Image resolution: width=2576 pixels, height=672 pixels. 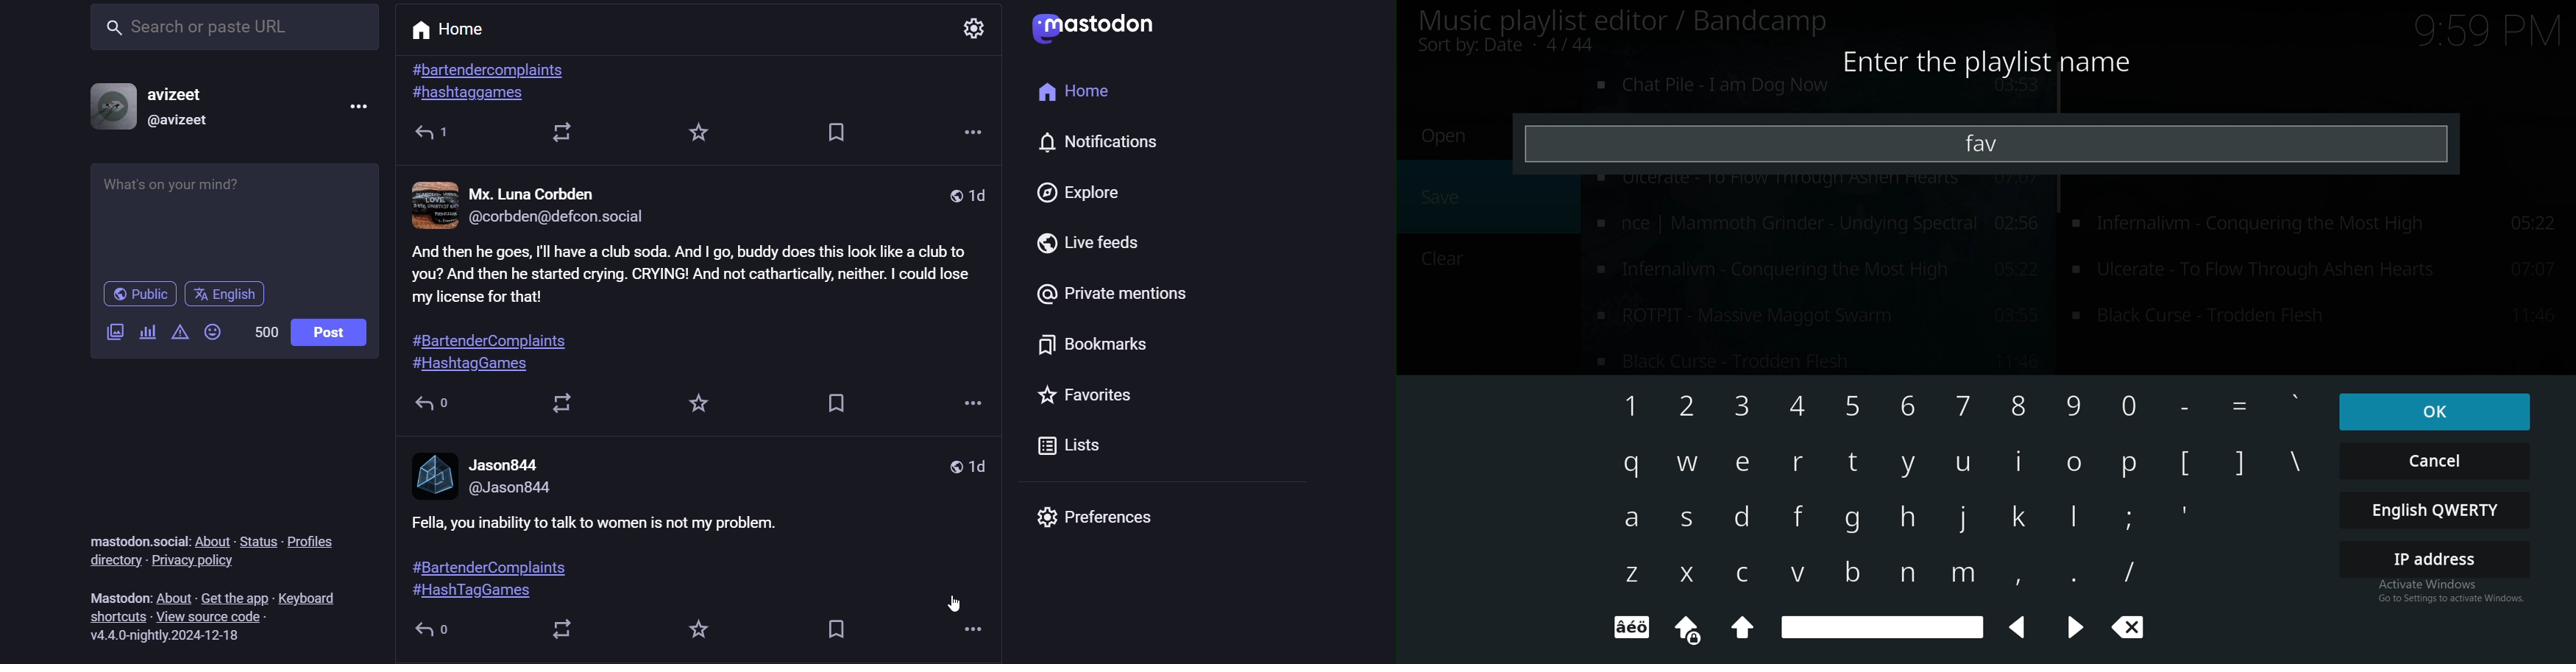 What do you see at coordinates (228, 292) in the screenshot?
I see `english` at bounding box center [228, 292].